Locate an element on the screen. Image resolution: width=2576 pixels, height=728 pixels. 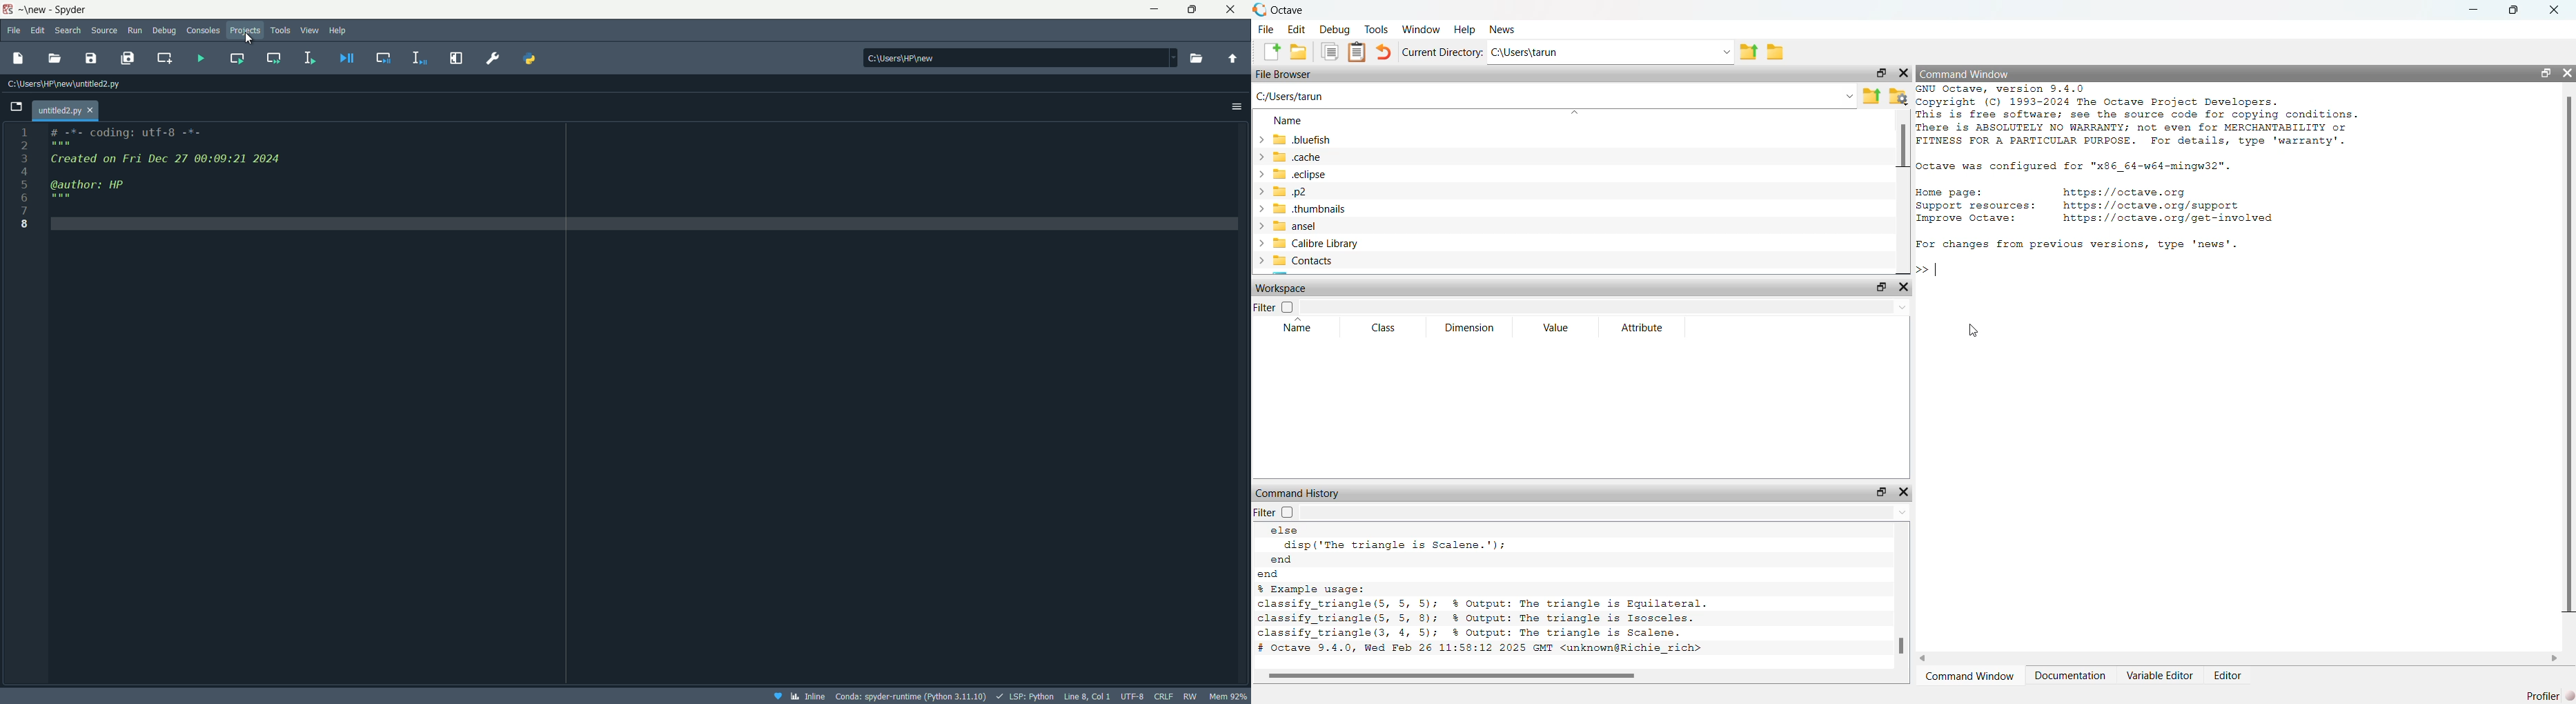
Inline is located at coordinates (799, 696).